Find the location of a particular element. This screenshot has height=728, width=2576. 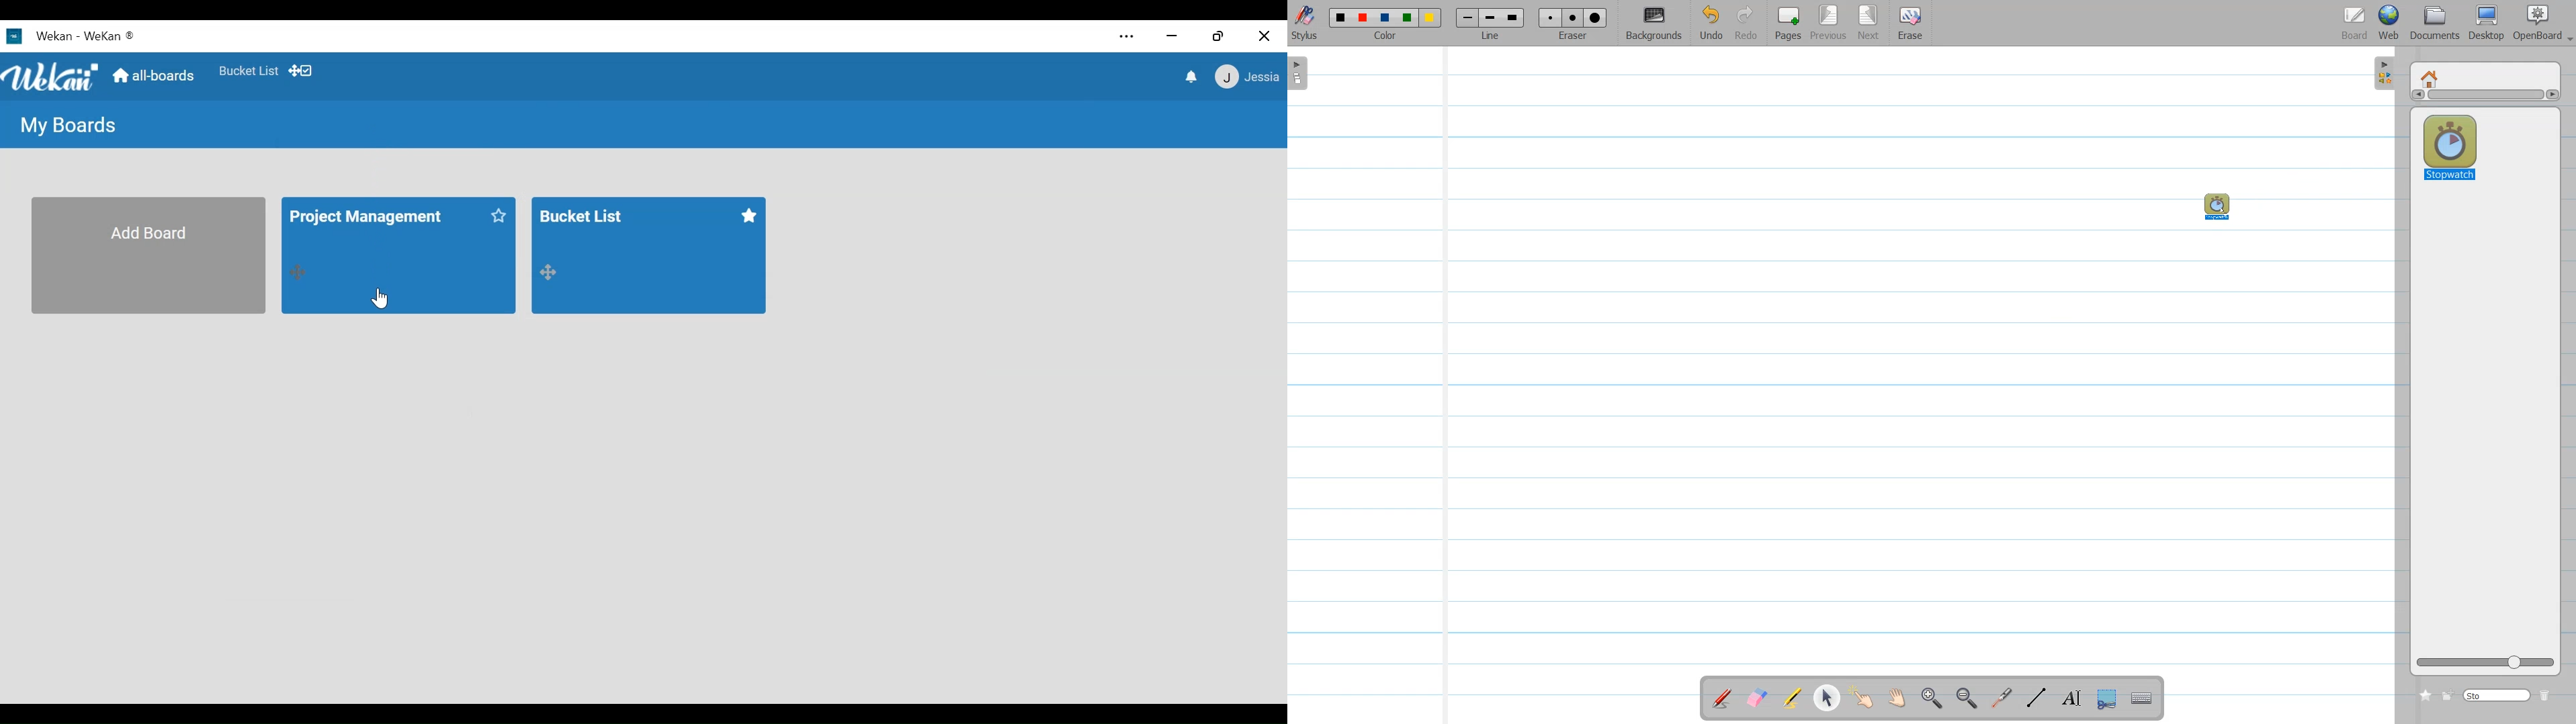

Zoom ////out is located at coordinates (1967, 698).